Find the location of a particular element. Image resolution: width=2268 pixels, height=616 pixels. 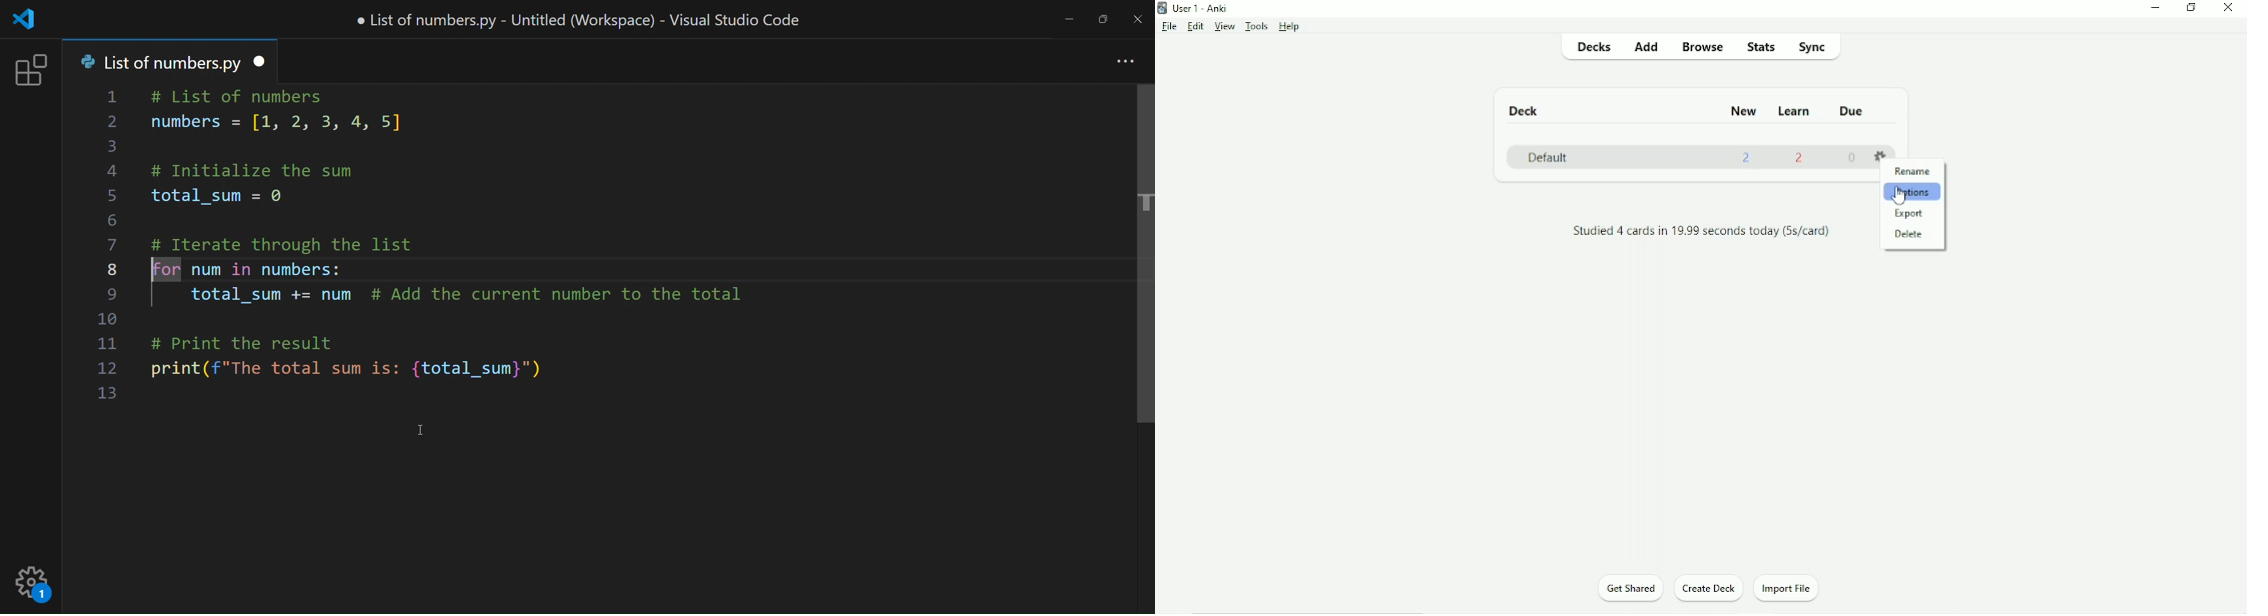

Delete is located at coordinates (1914, 234).